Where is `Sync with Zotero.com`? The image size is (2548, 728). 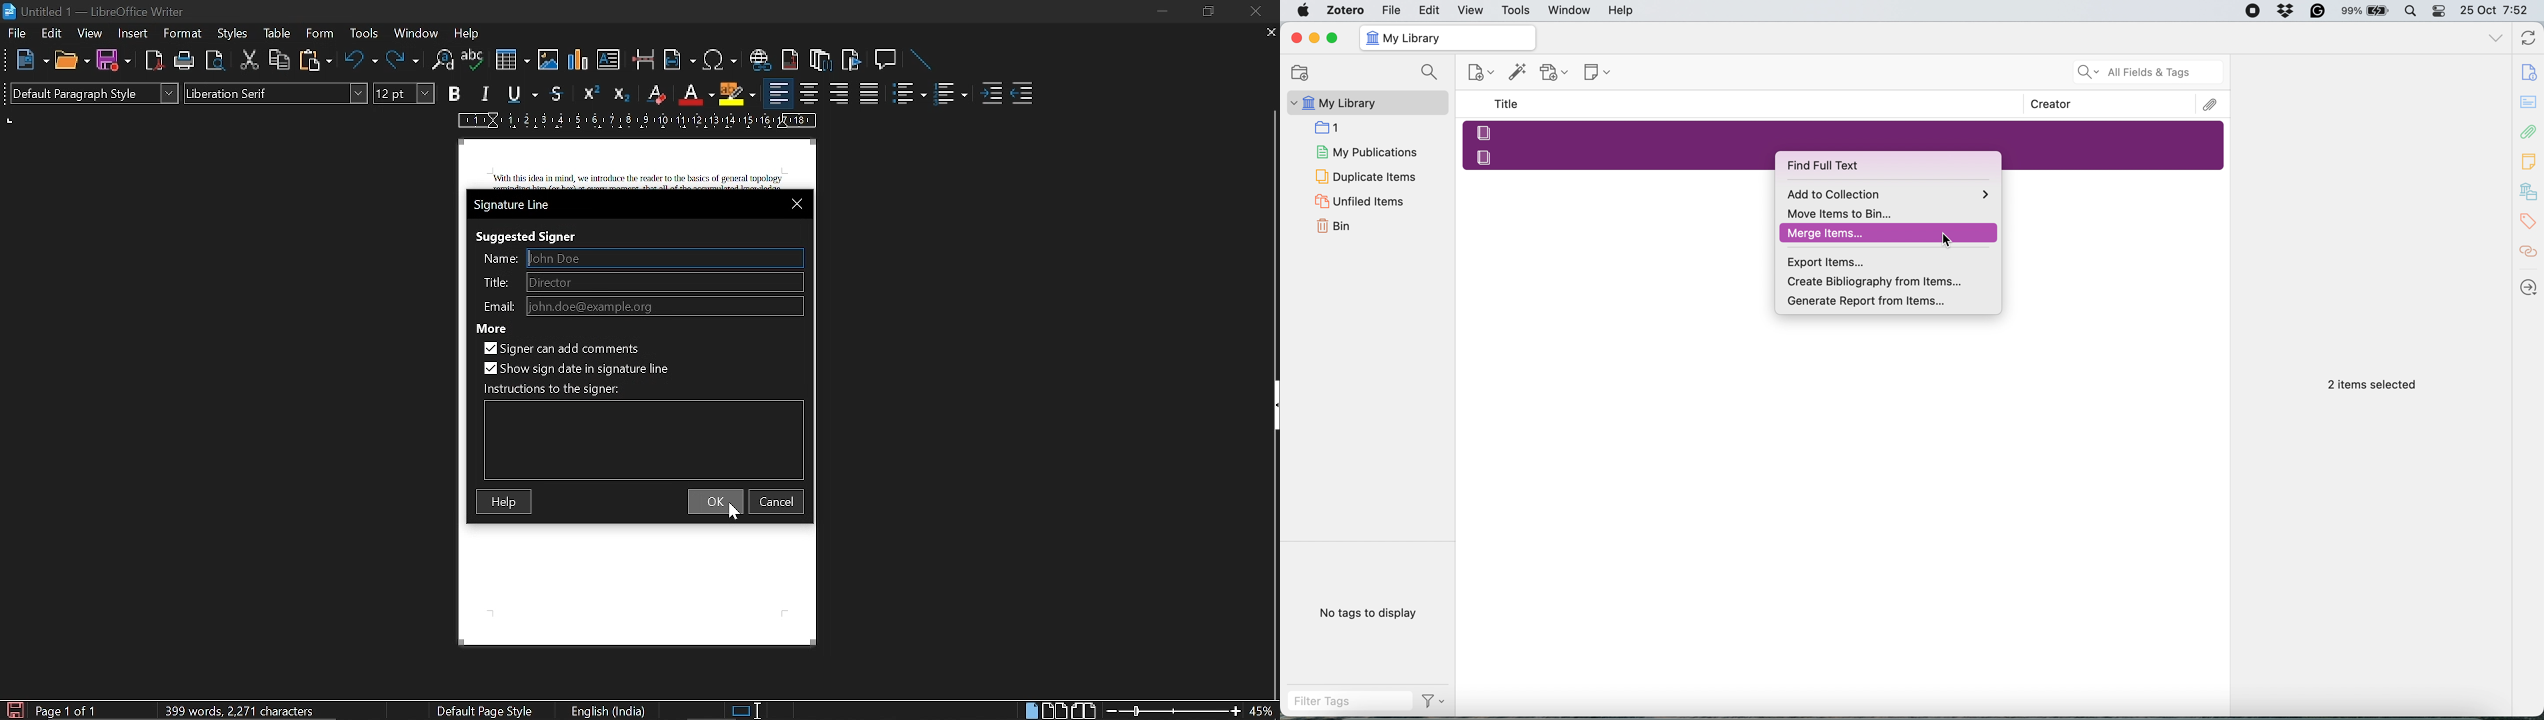 Sync with Zotero.com is located at coordinates (2529, 40).